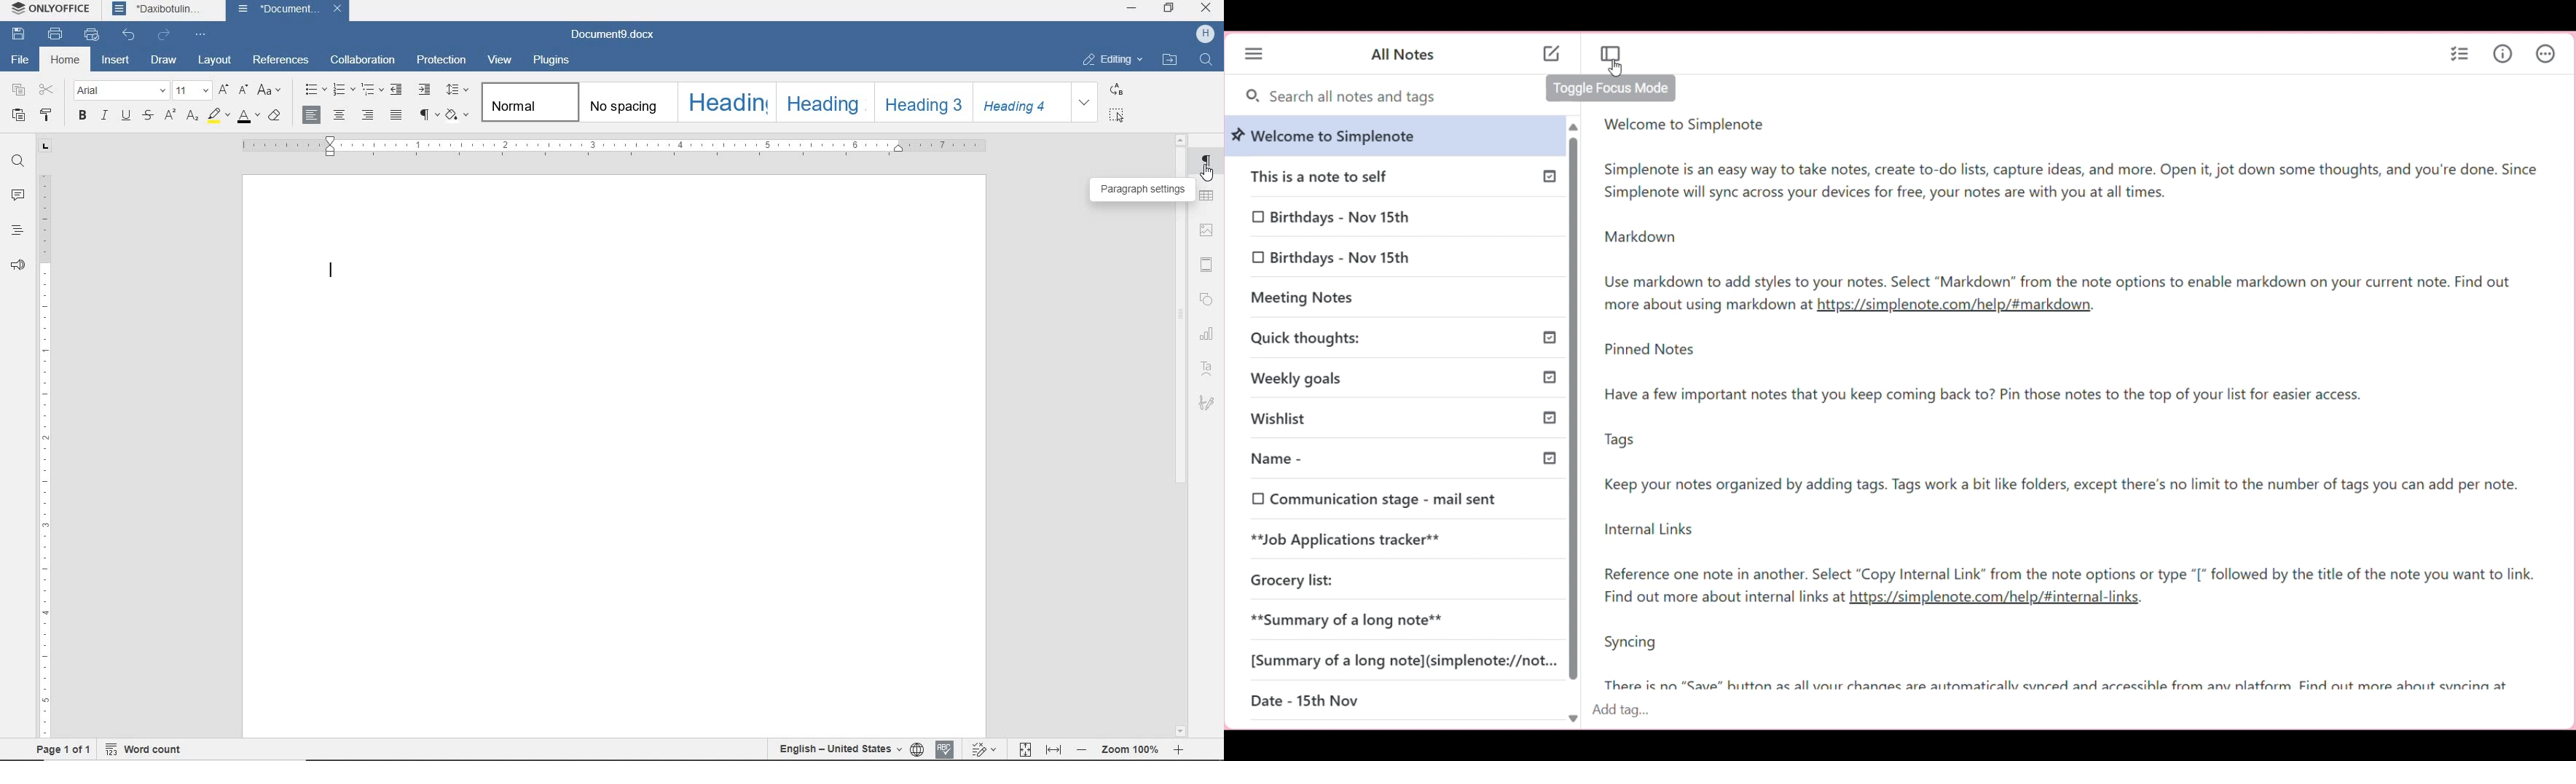 The height and width of the screenshot is (784, 2576). I want to click on draw, so click(166, 61).